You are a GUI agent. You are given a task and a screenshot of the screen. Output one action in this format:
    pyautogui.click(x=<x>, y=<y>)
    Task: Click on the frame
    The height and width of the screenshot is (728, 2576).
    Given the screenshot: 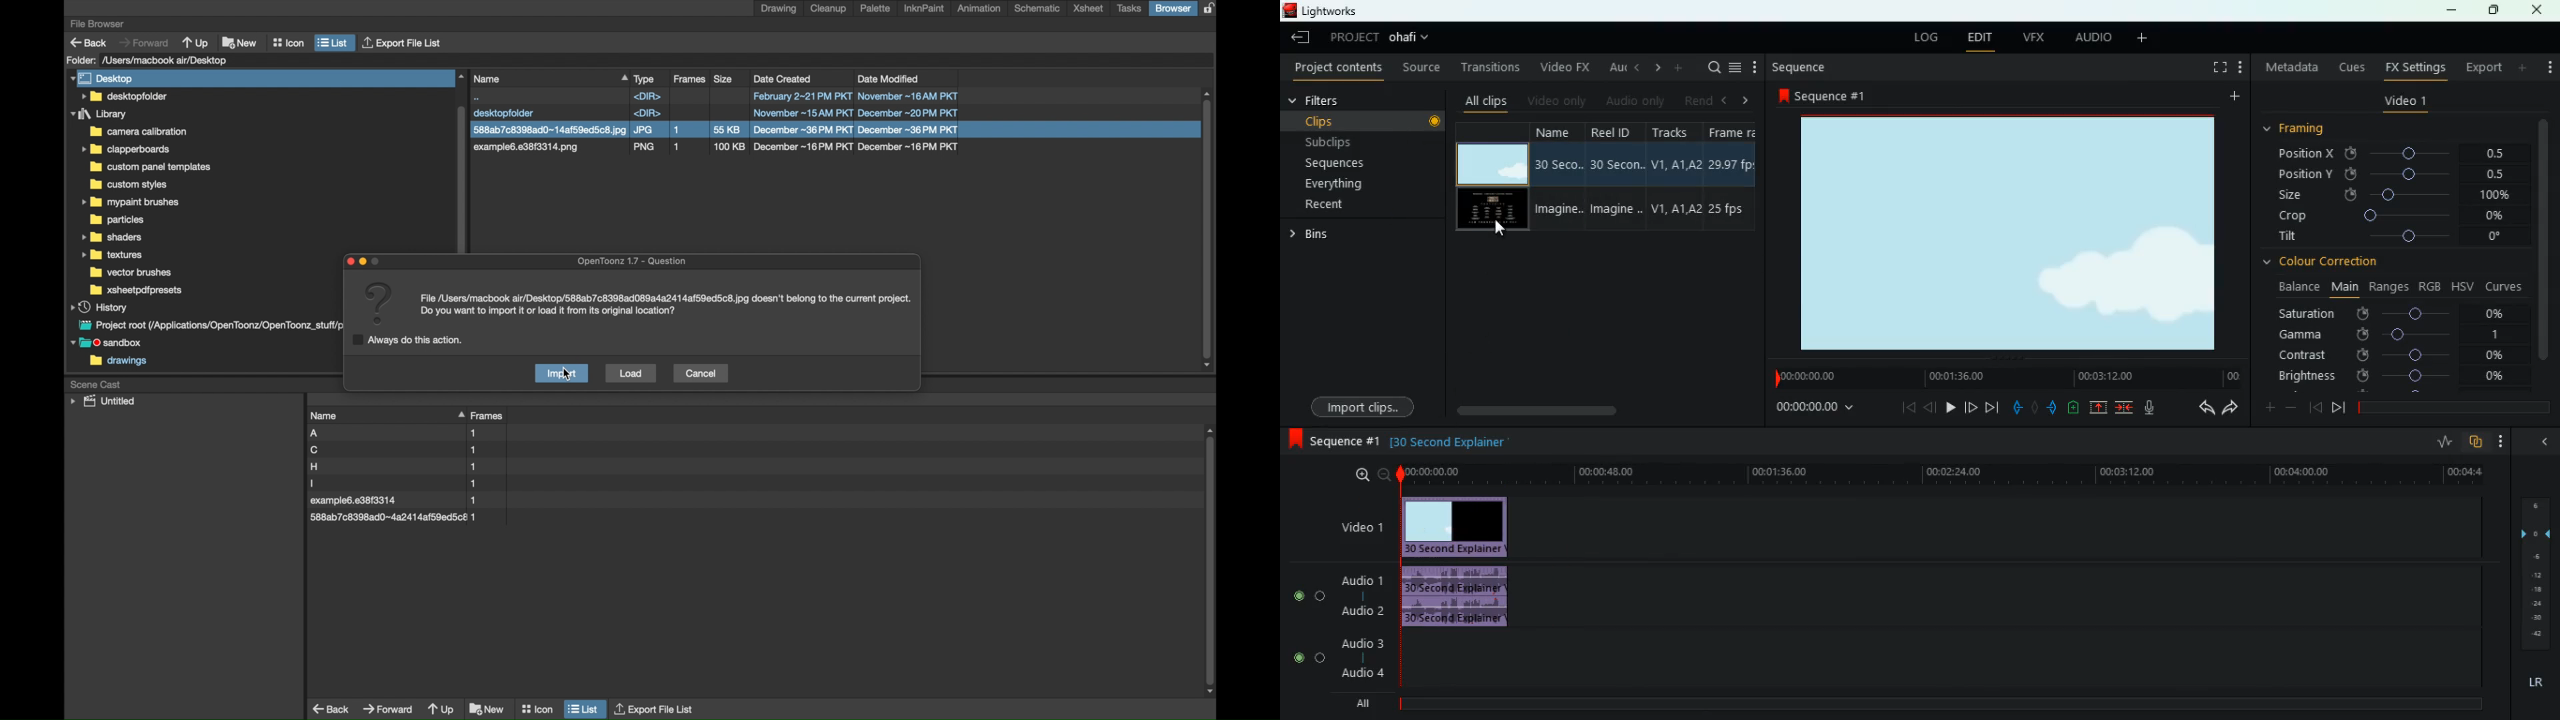 What is the action you would take?
    pyautogui.click(x=1730, y=177)
    